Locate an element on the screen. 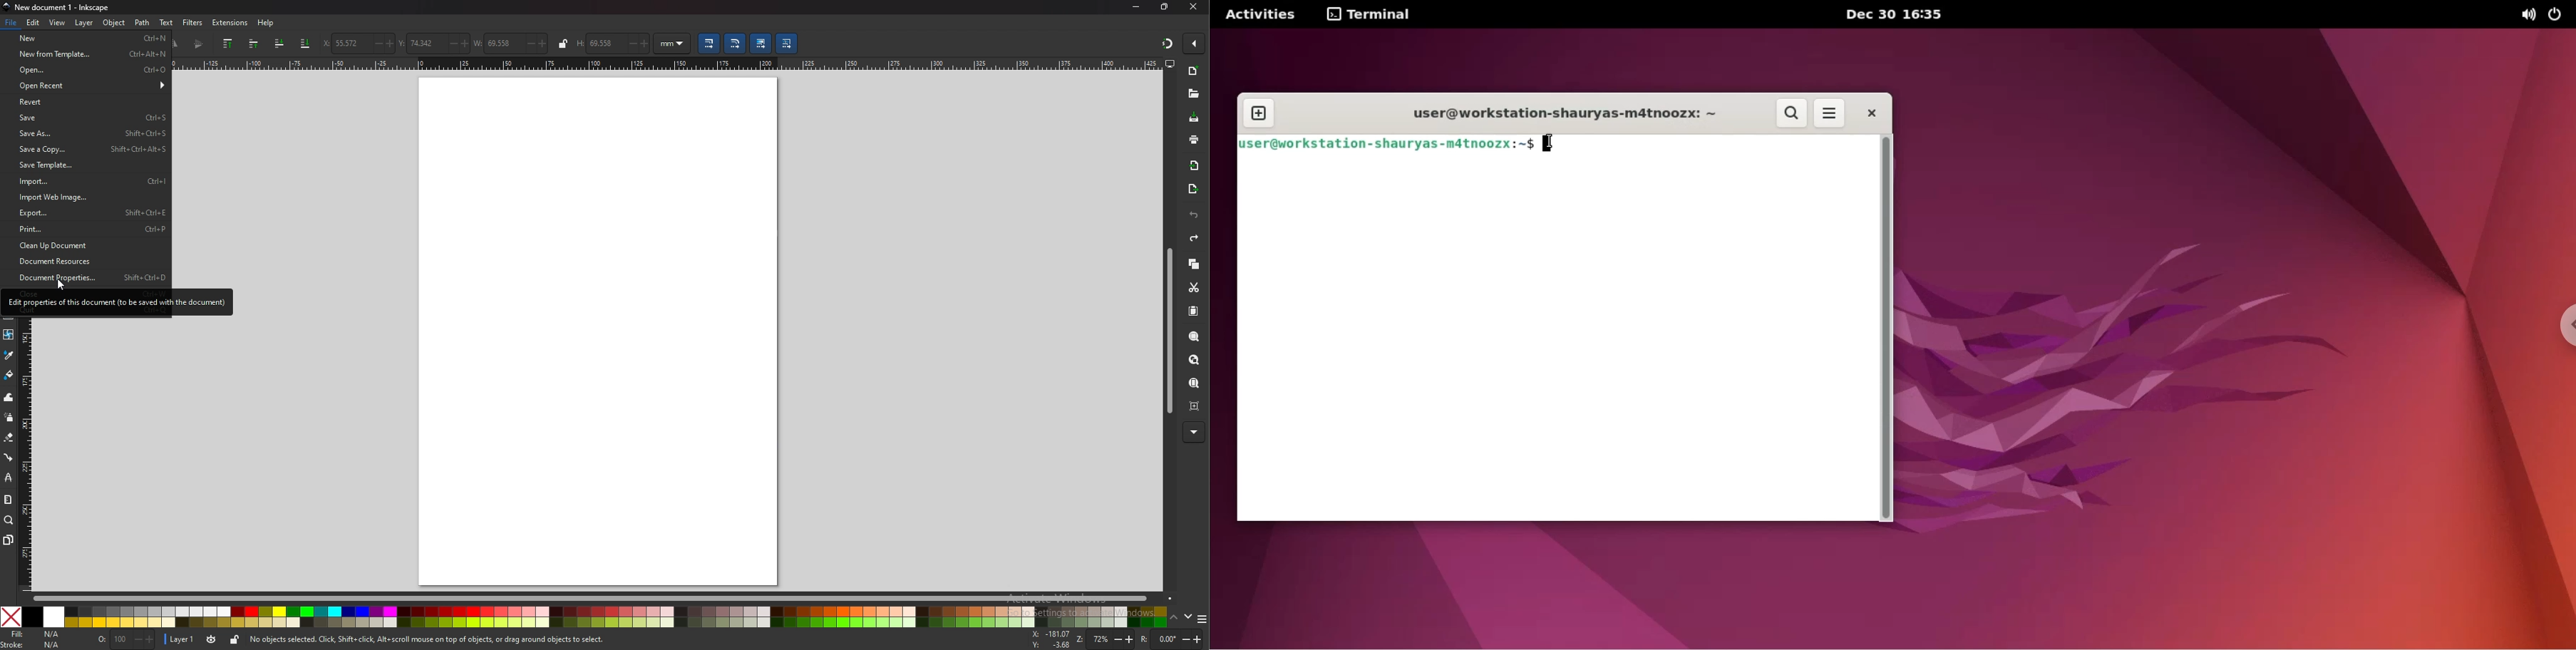 The width and height of the screenshot is (2576, 672). revert is located at coordinates (87, 101).